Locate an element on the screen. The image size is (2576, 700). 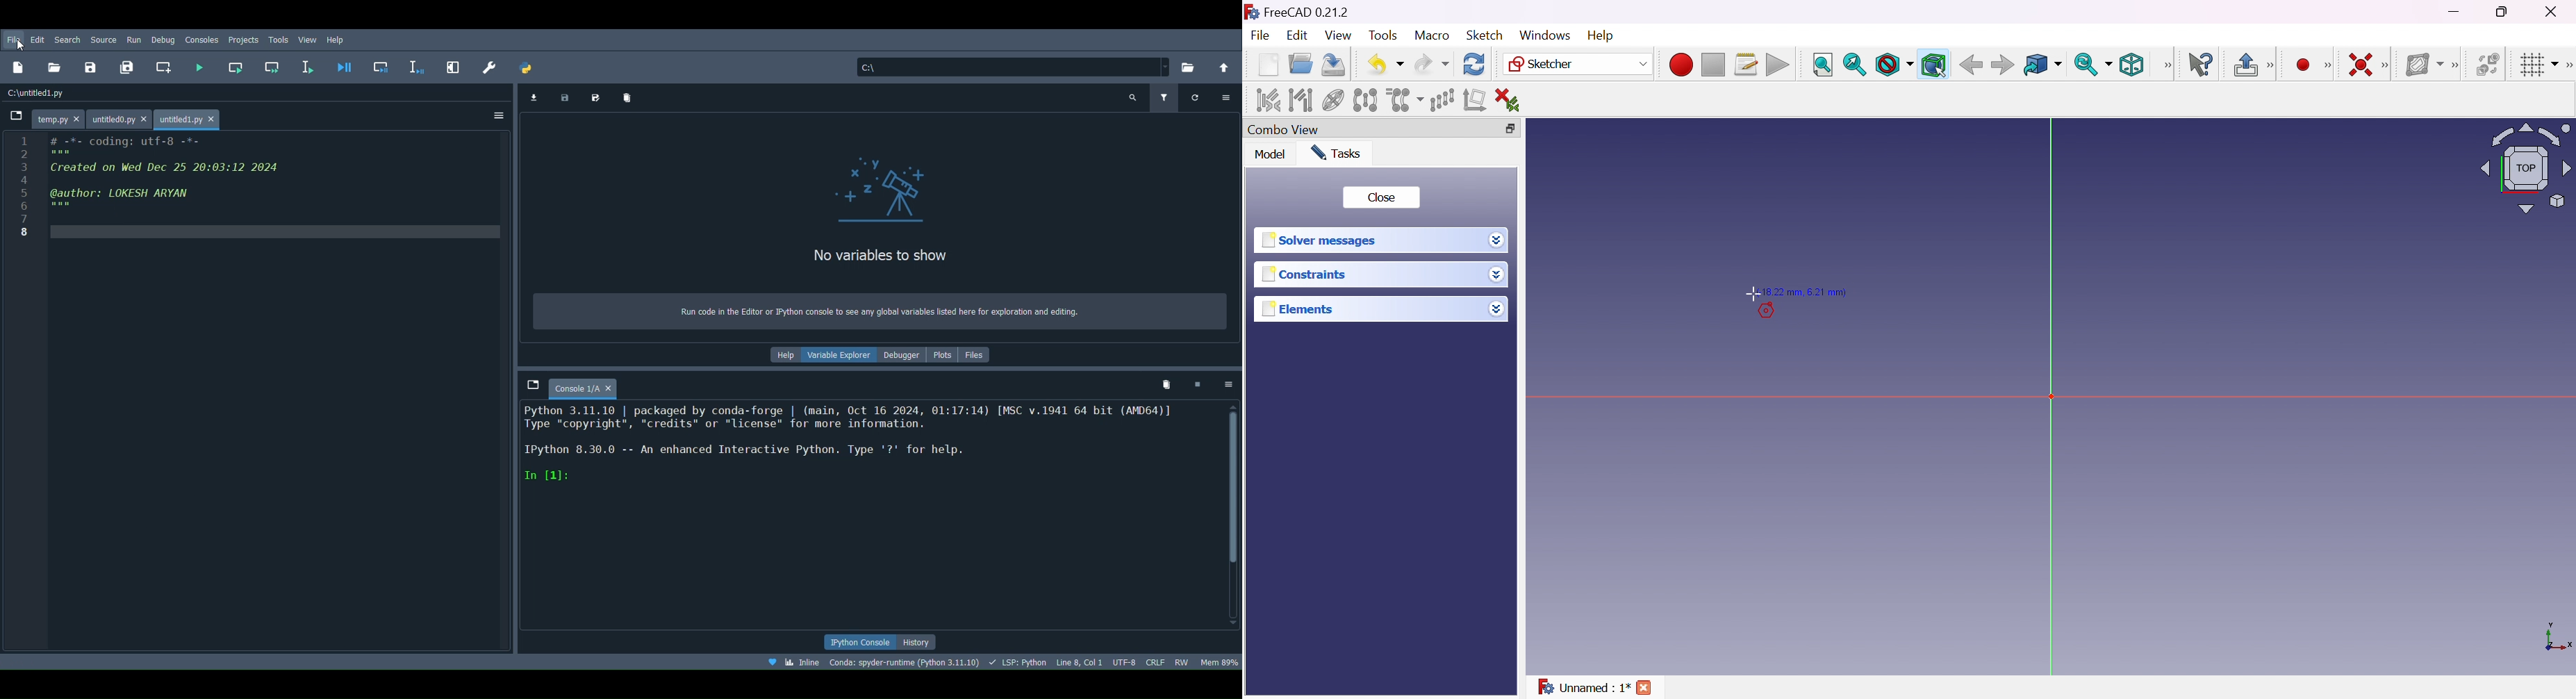
Import data is located at coordinates (533, 97).